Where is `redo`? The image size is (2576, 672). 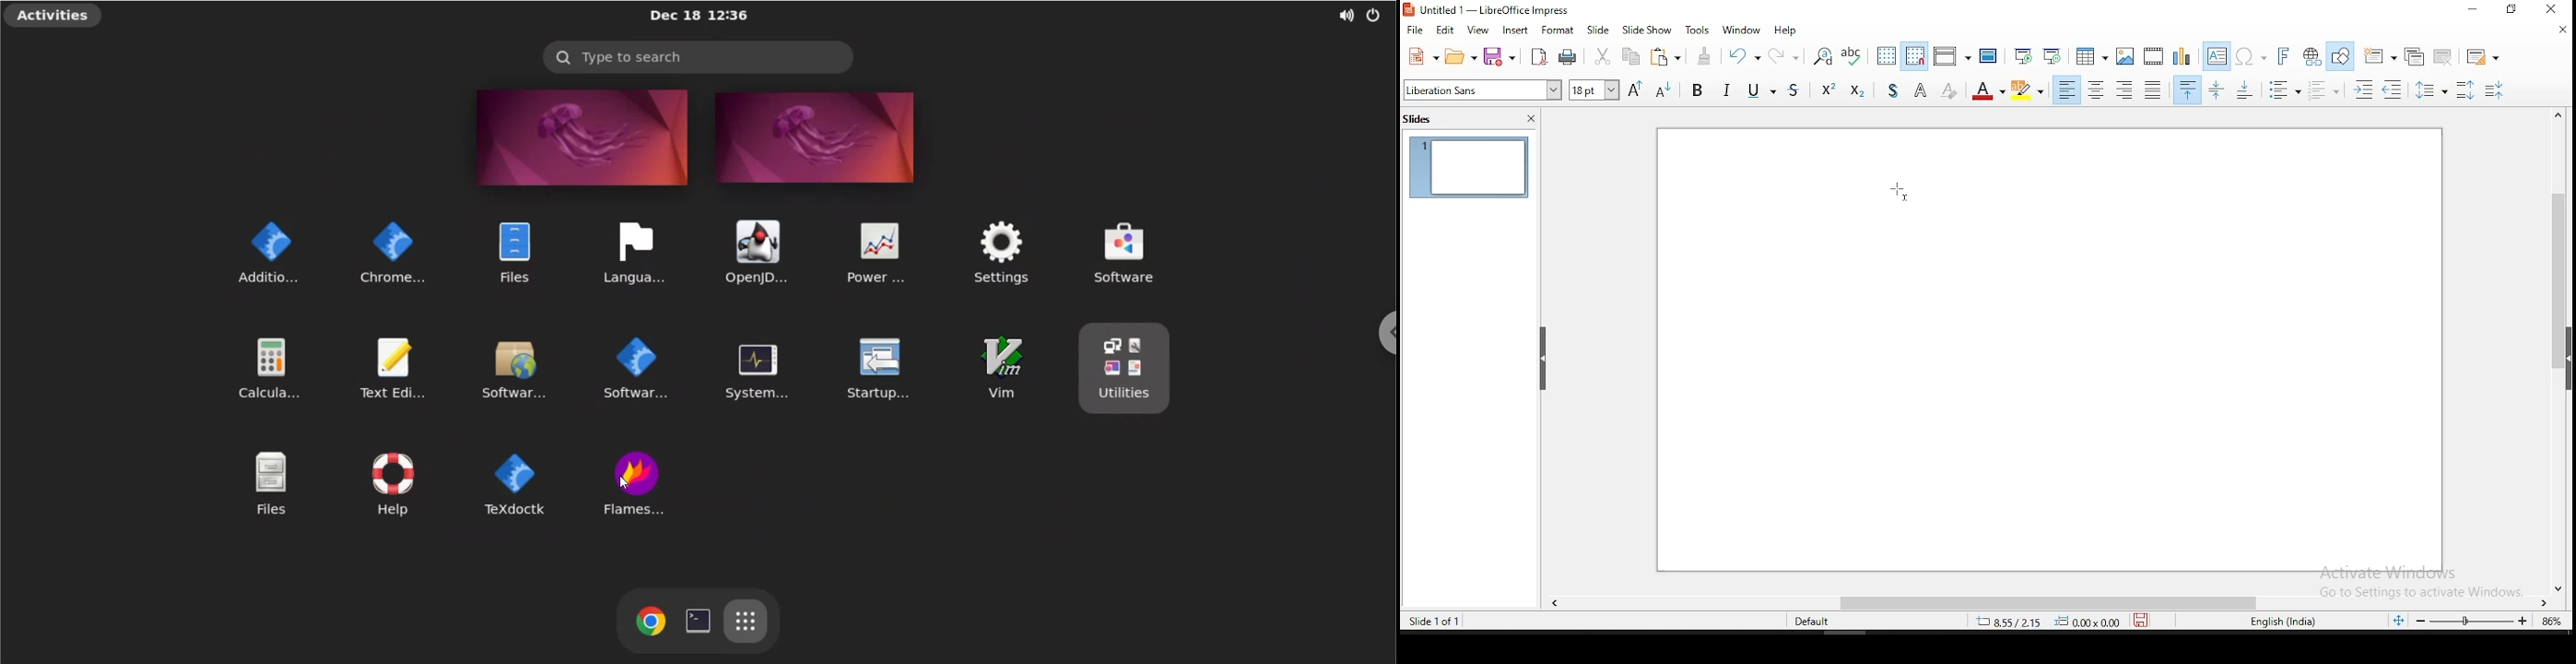
redo is located at coordinates (1786, 54).